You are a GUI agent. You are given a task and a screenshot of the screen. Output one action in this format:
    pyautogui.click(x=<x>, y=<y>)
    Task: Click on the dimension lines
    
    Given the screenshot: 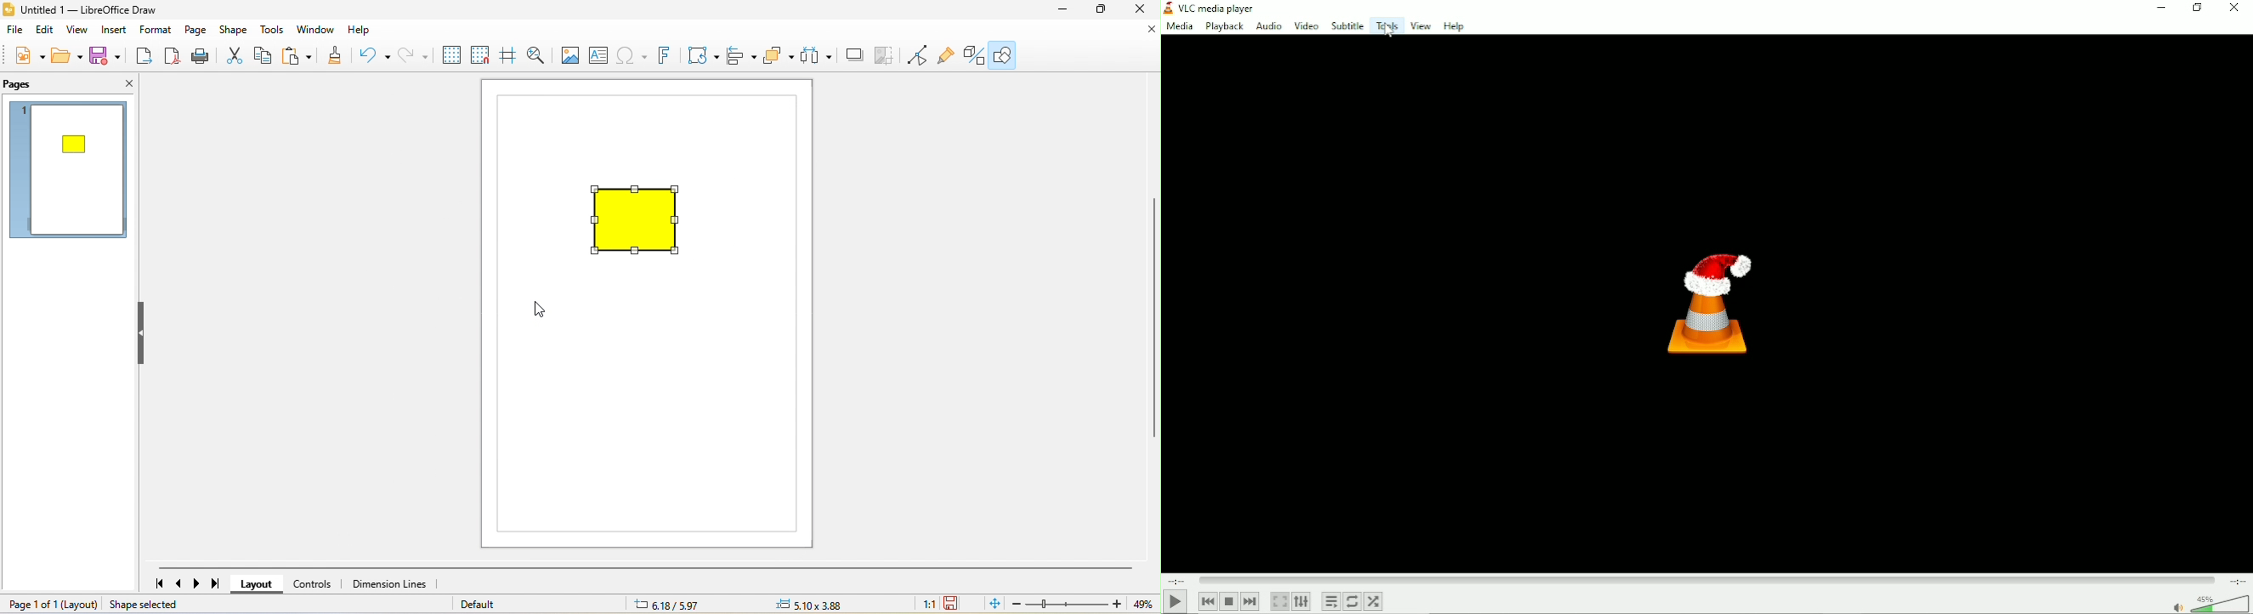 What is the action you would take?
    pyautogui.click(x=391, y=583)
    